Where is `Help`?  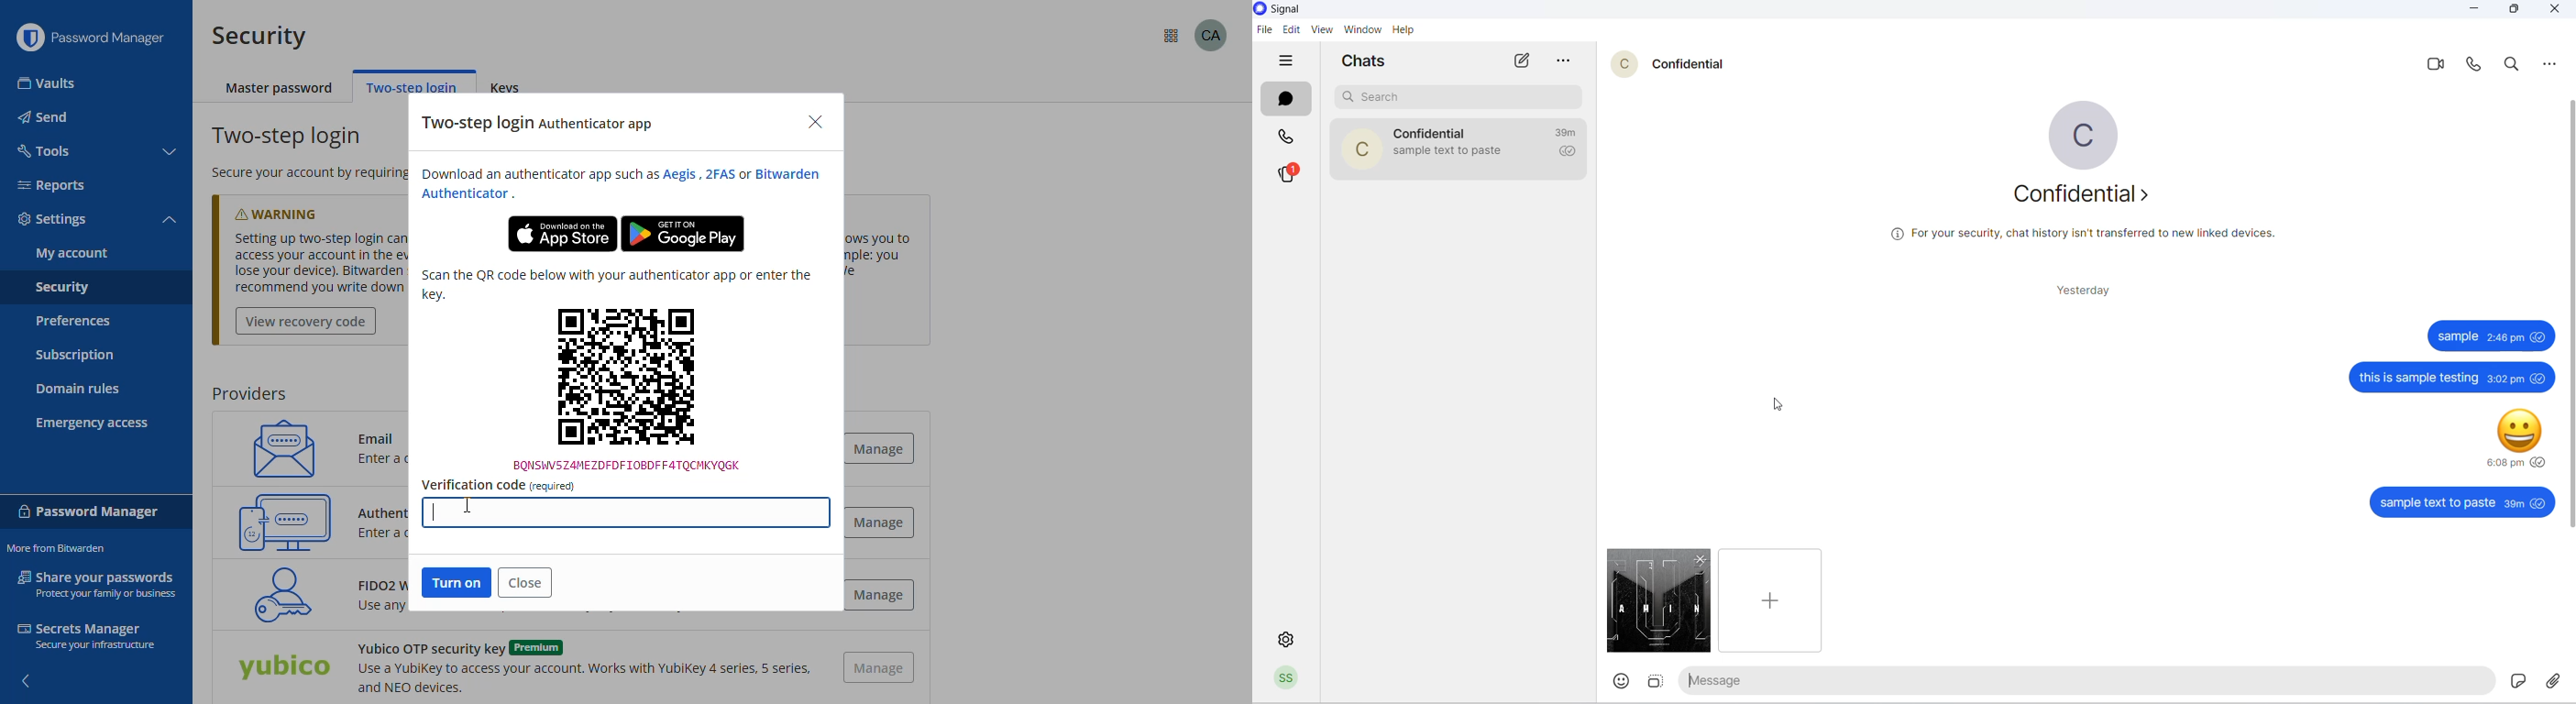
Help is located at coordinates (1404, 30).